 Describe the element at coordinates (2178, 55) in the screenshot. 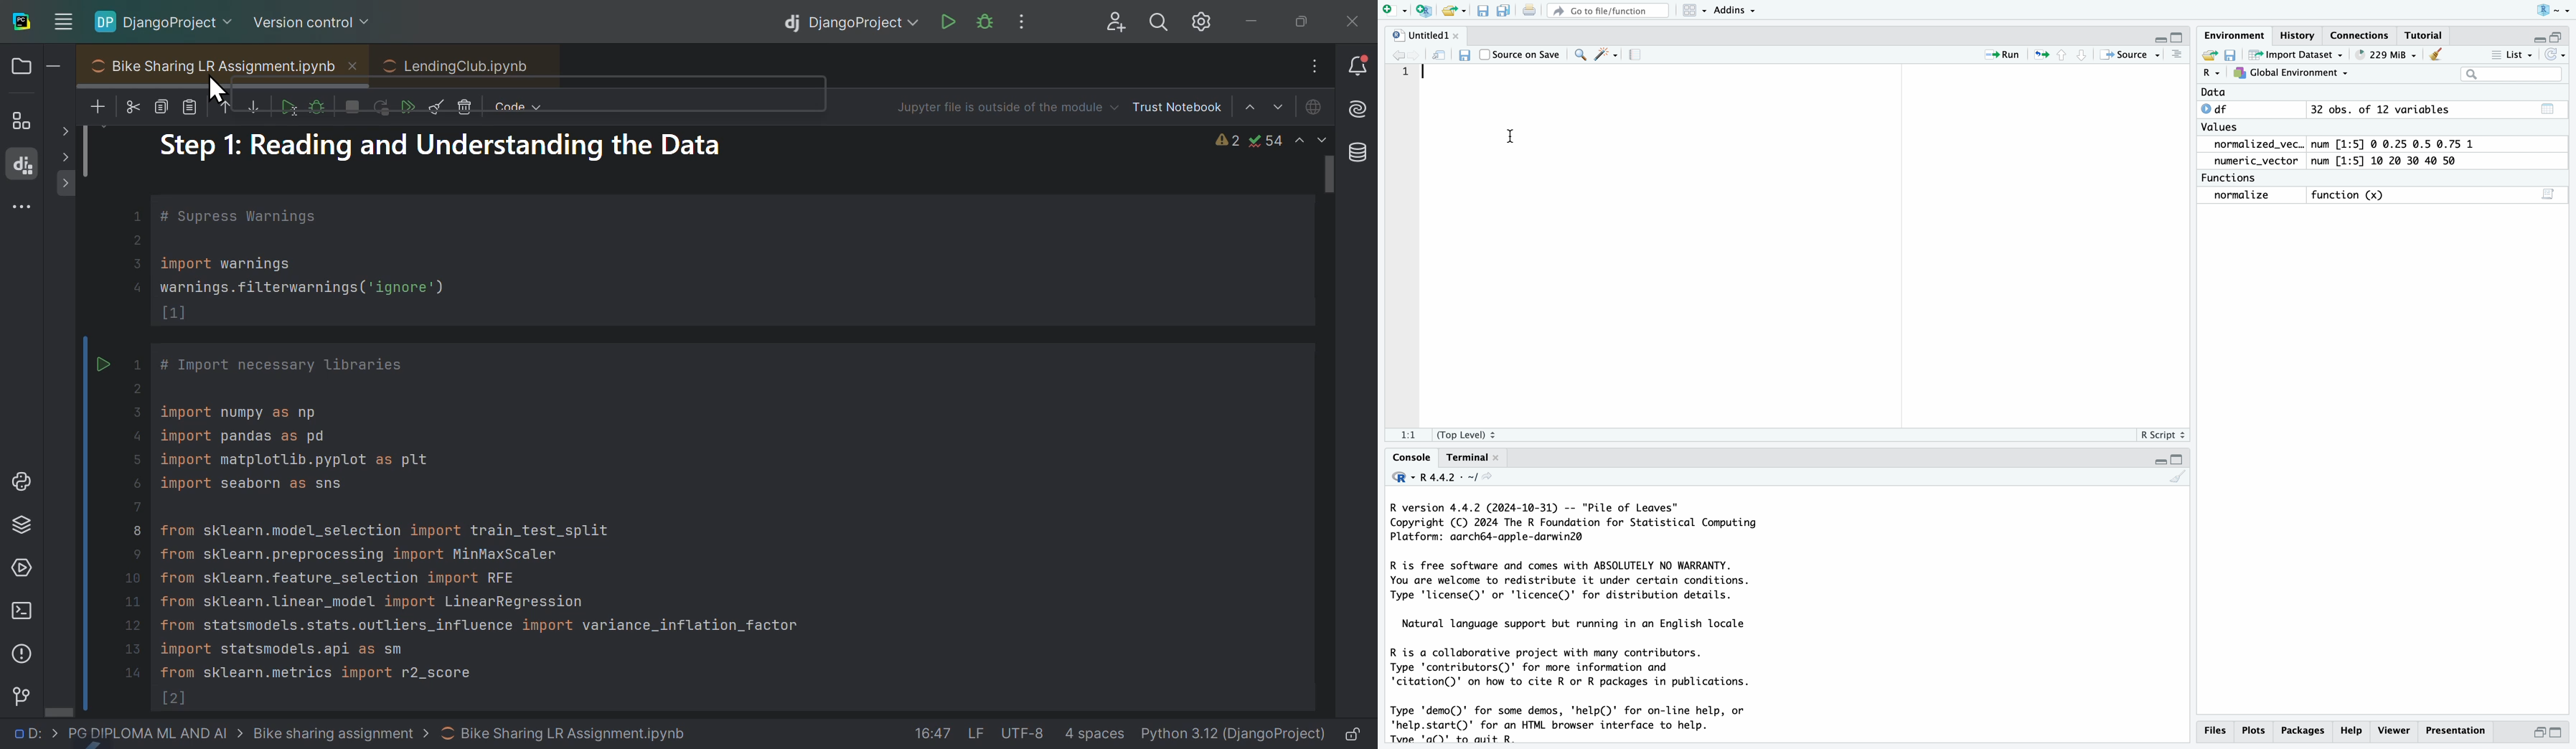

I see `Show document outline` at that location.